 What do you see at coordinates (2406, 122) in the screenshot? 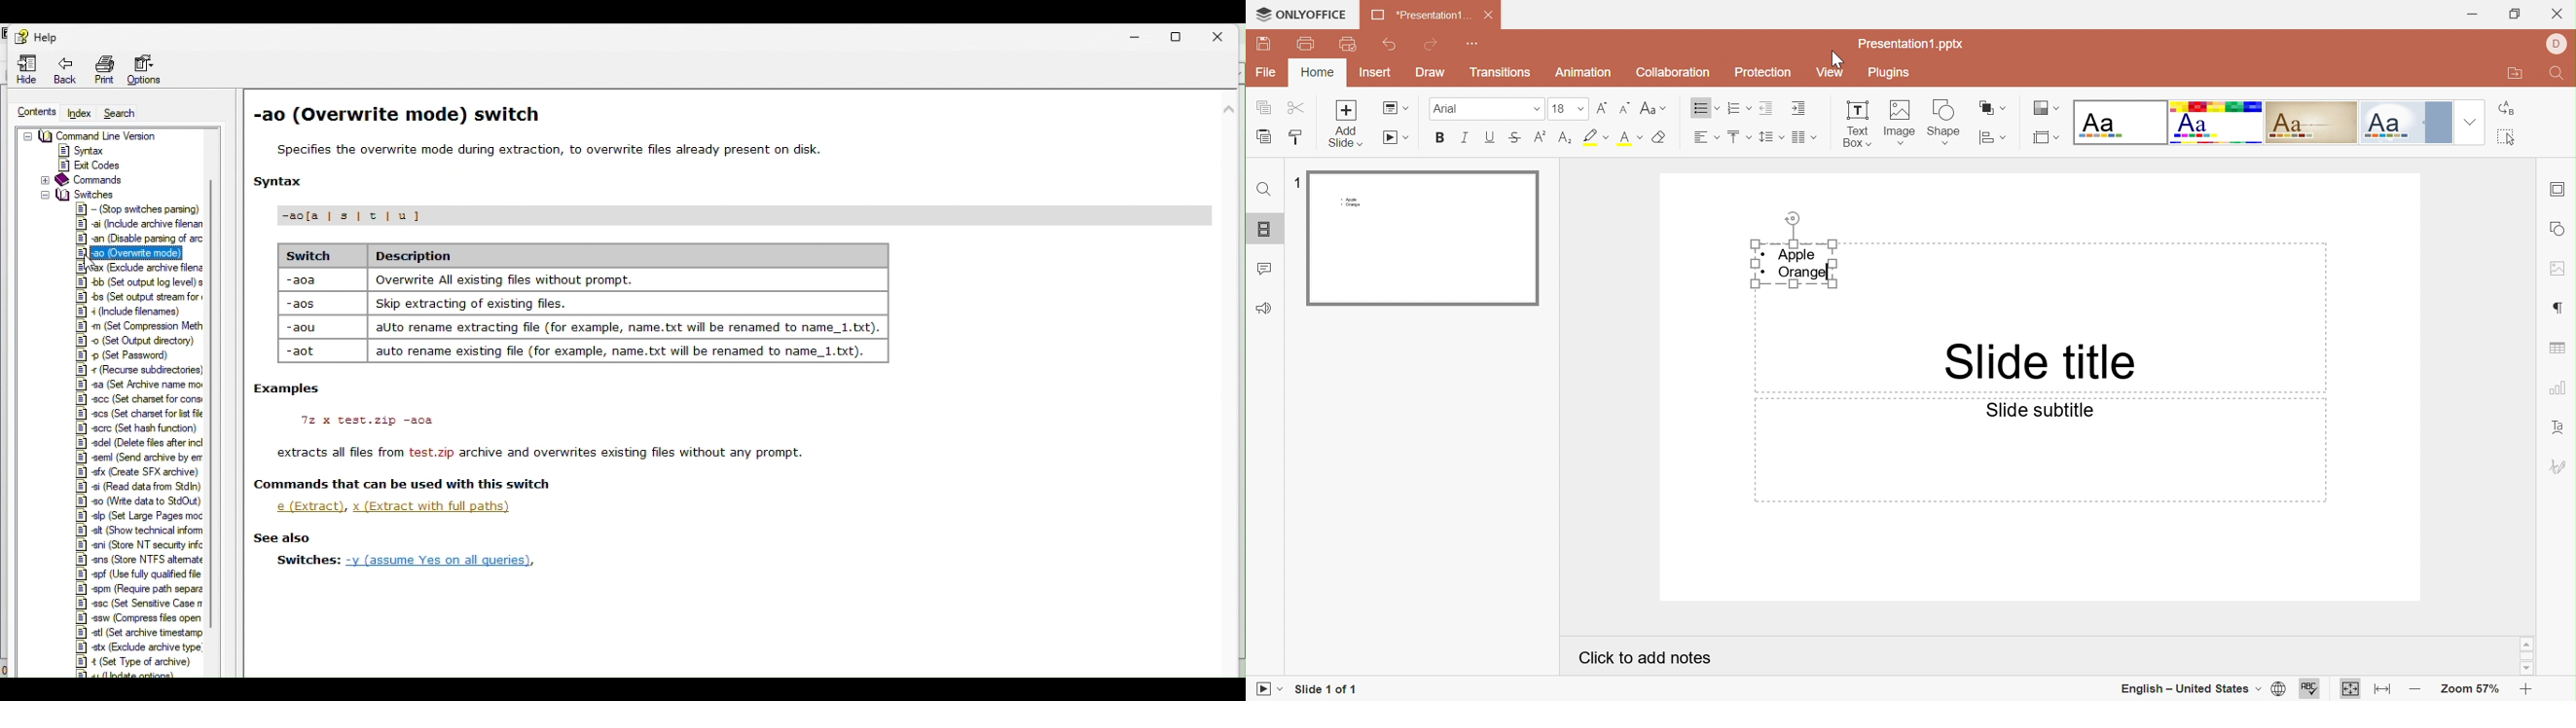
I see `Official` at bounding box center [2406, 122].